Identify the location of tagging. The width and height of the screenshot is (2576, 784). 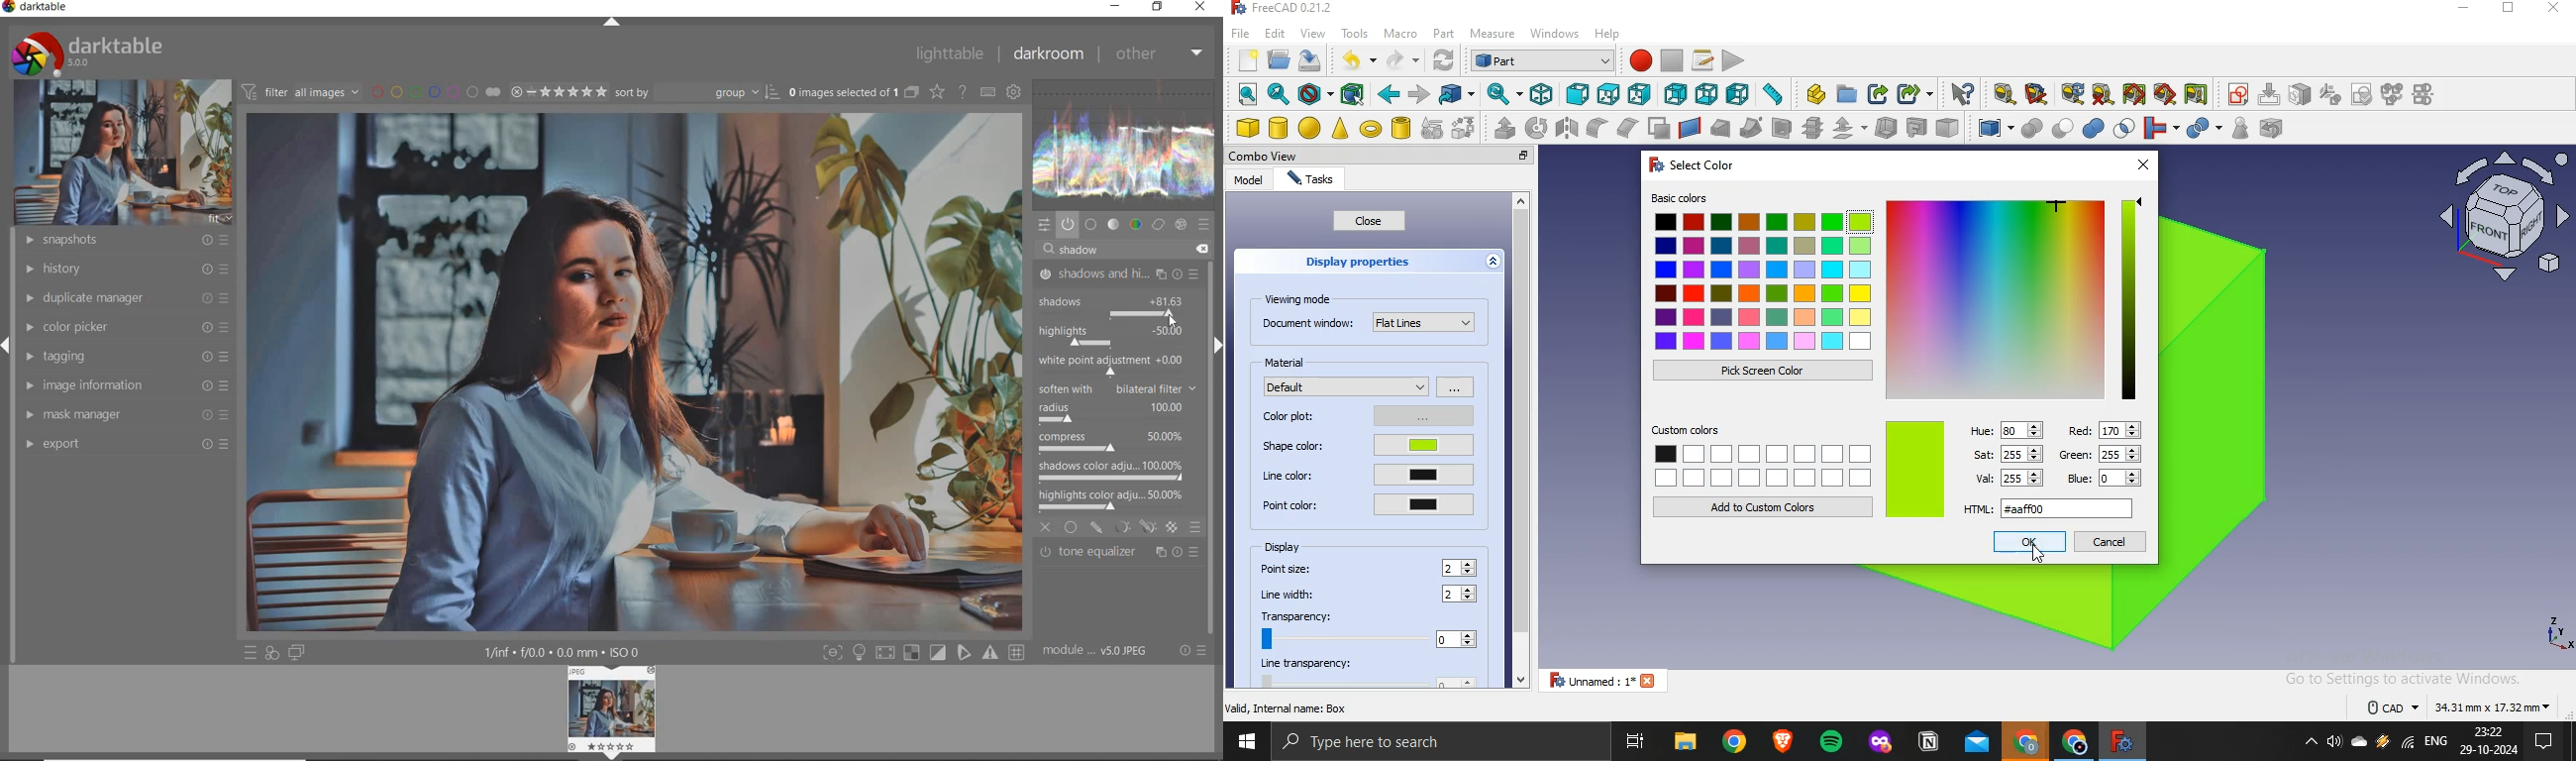
(125, 356).